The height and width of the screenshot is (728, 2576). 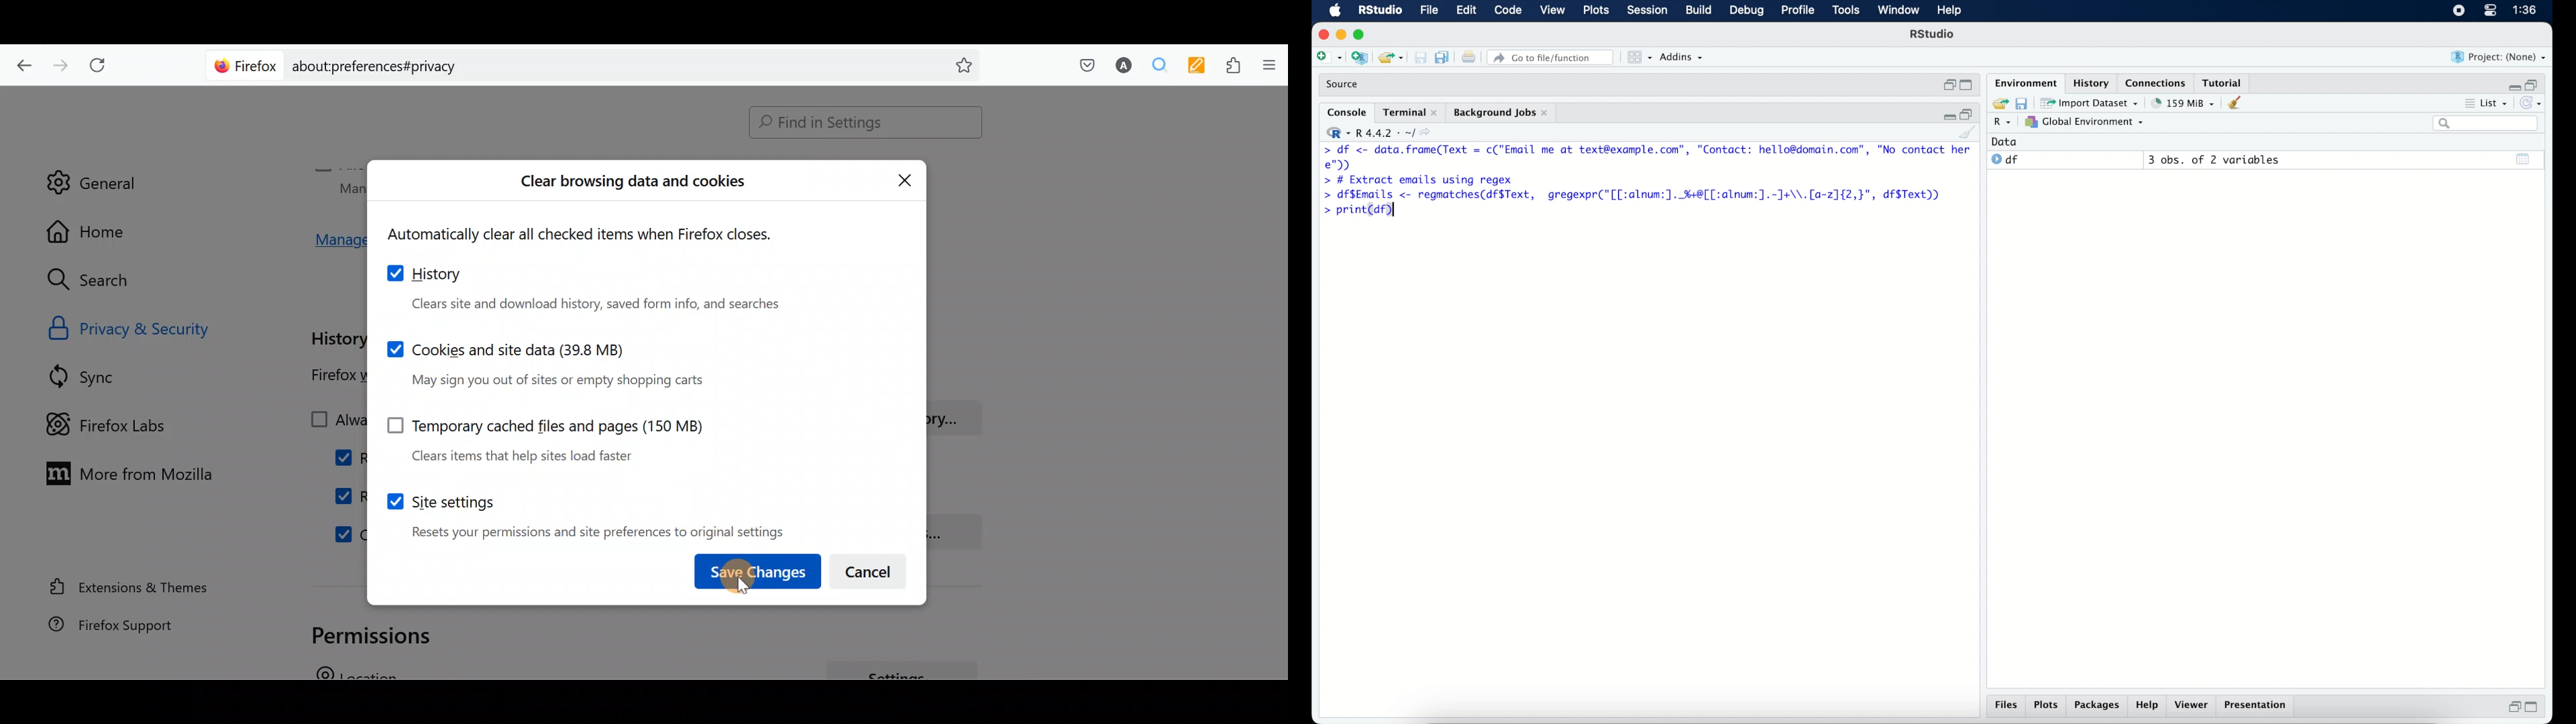 I want to click on df, so click(x=2006, y=160).